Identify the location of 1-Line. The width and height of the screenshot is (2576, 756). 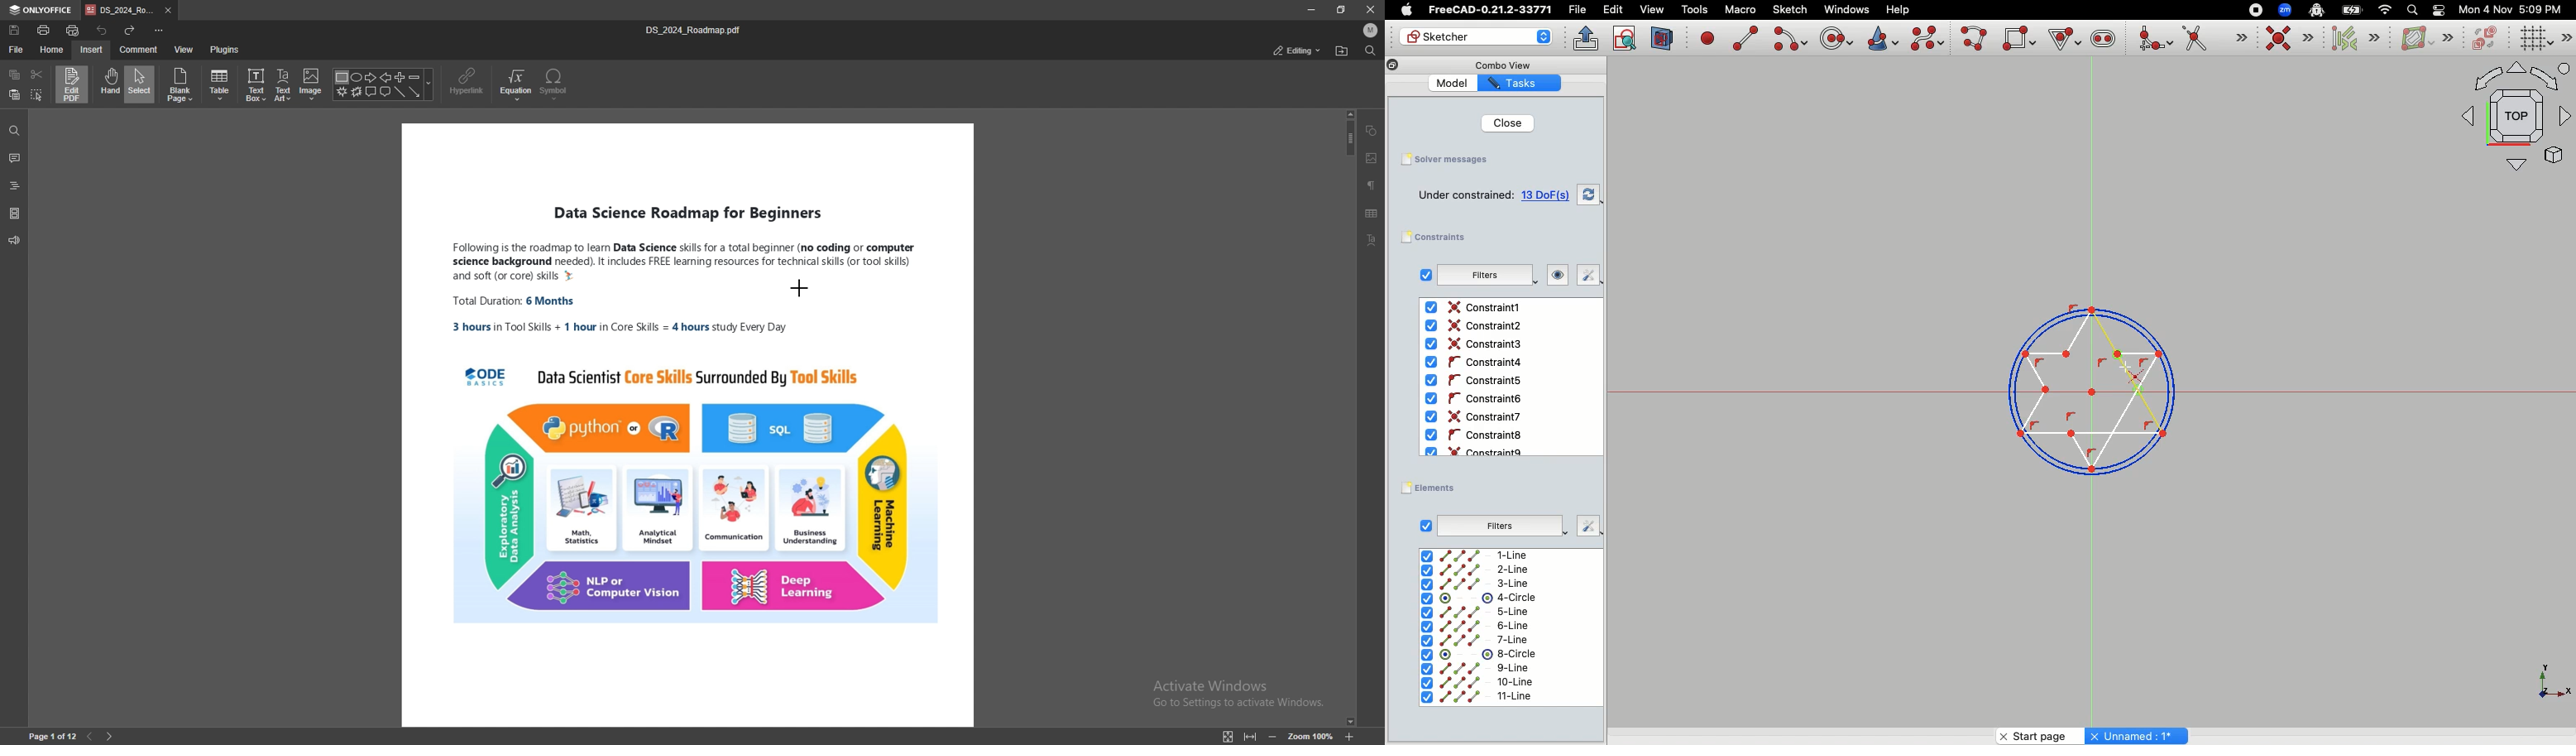
(1482, 555).